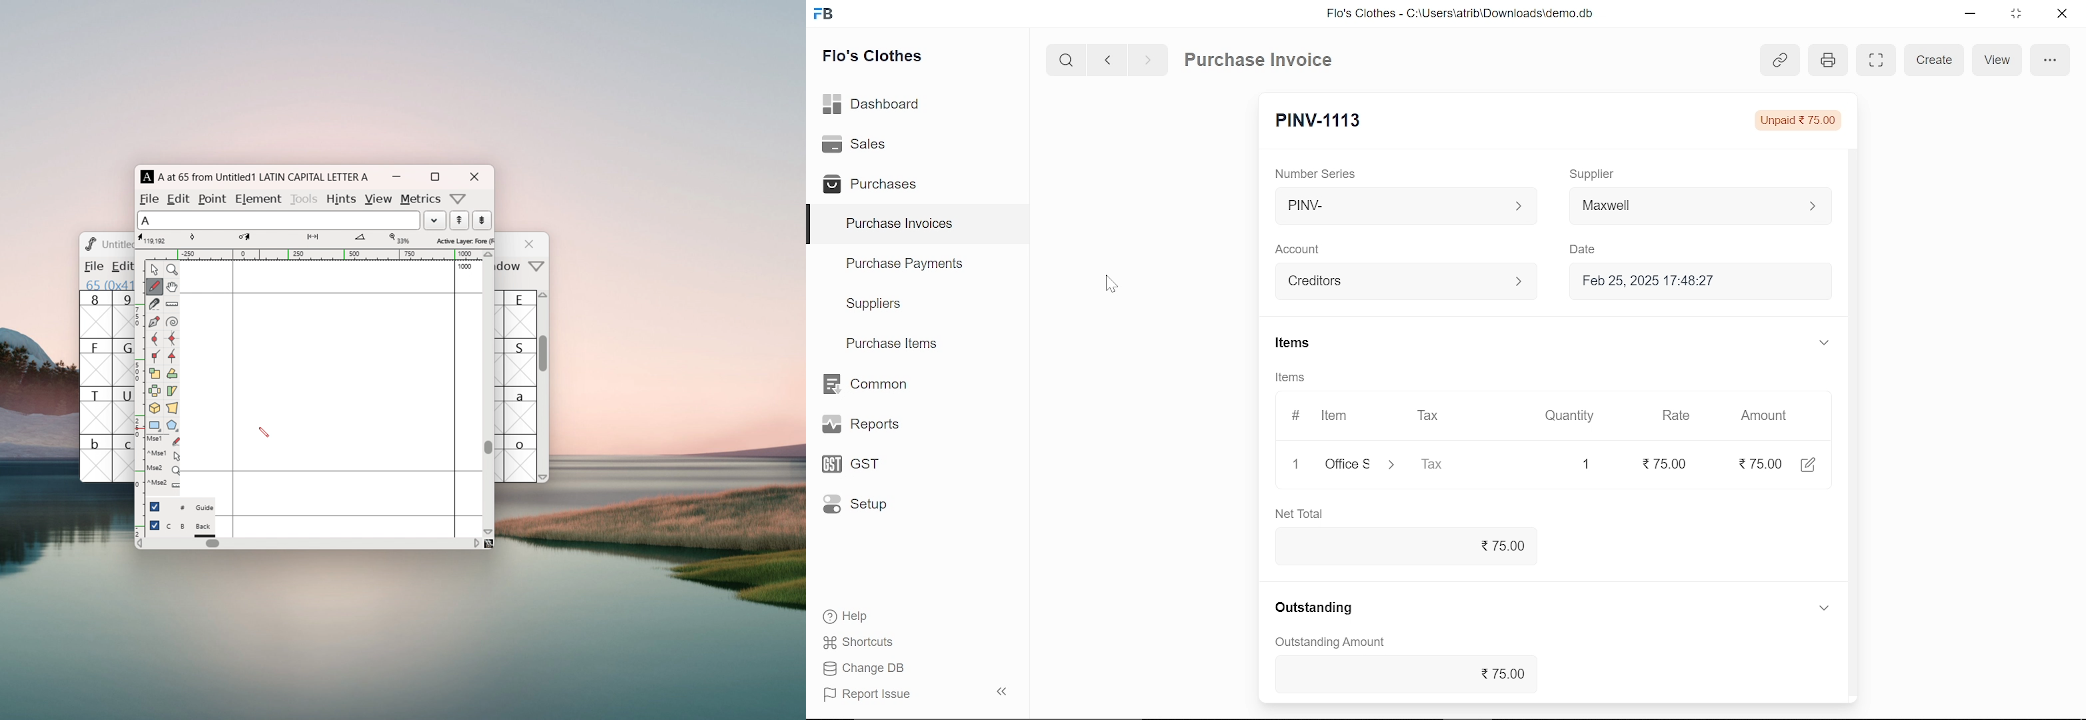 This screenshot has height=728, width=2100. What do you see at coordinates (867, 384) in the screenshot?
I see `Common` at bounding box center [867, 384].